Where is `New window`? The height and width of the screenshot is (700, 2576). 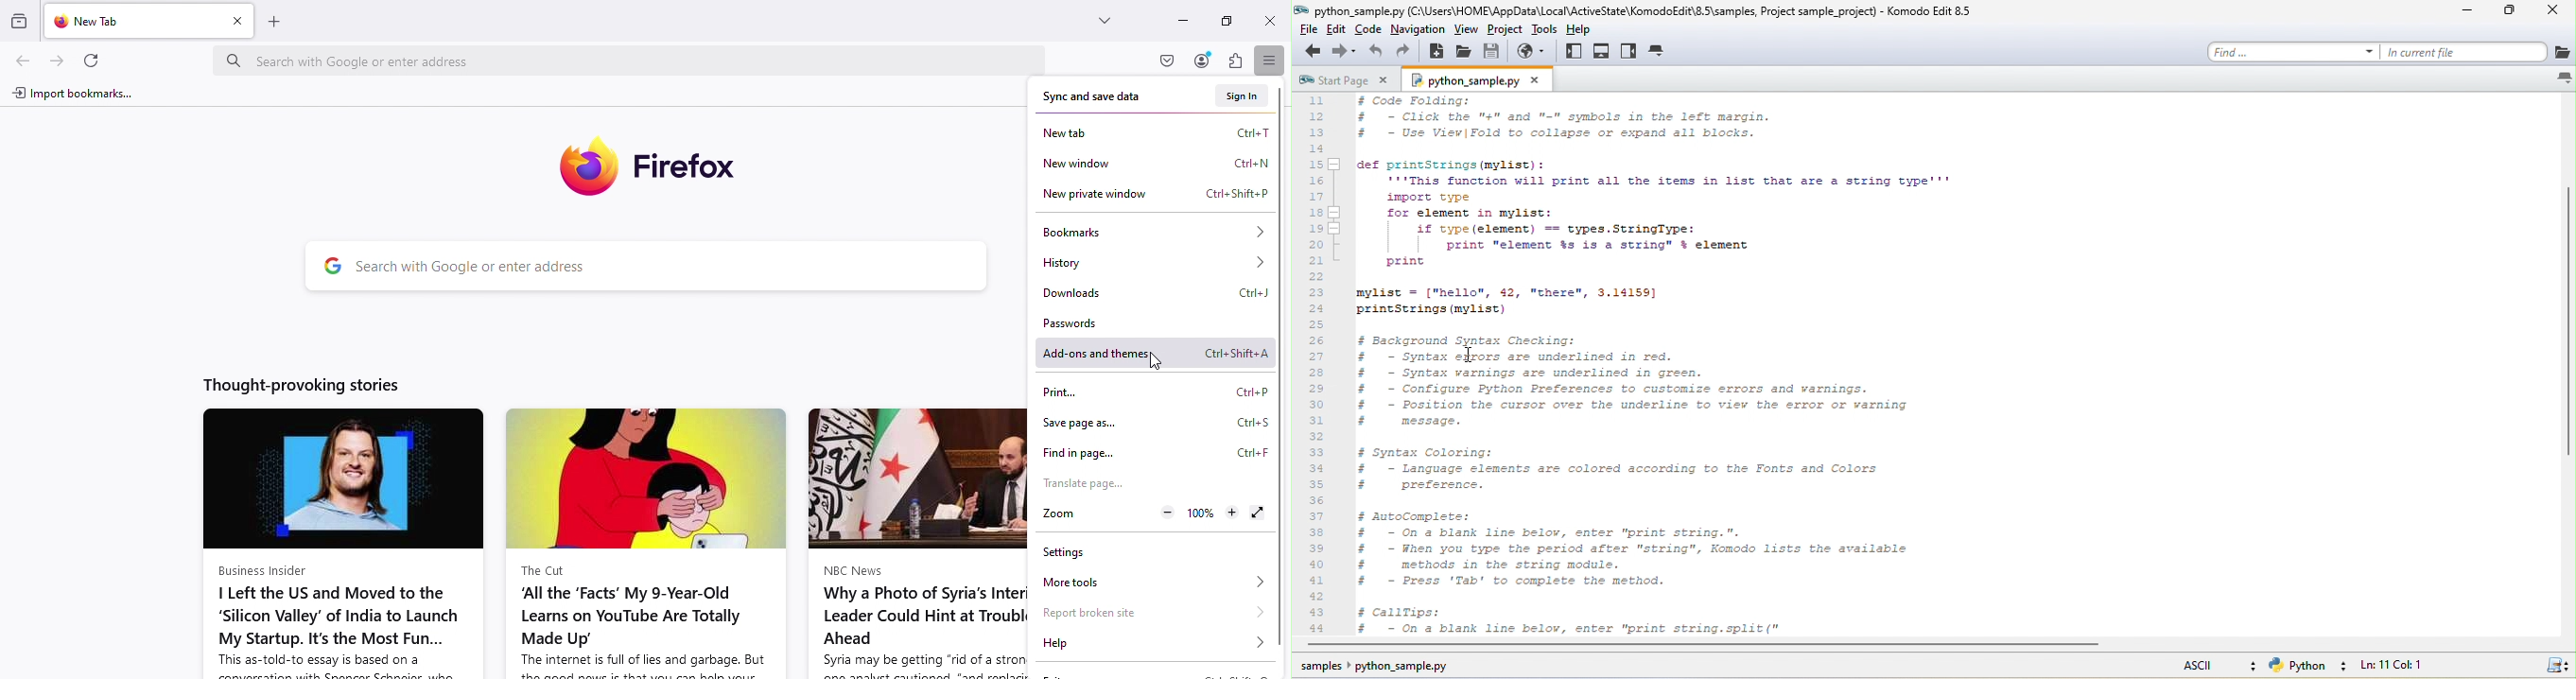 New window is located at coordinates (1152, 162).